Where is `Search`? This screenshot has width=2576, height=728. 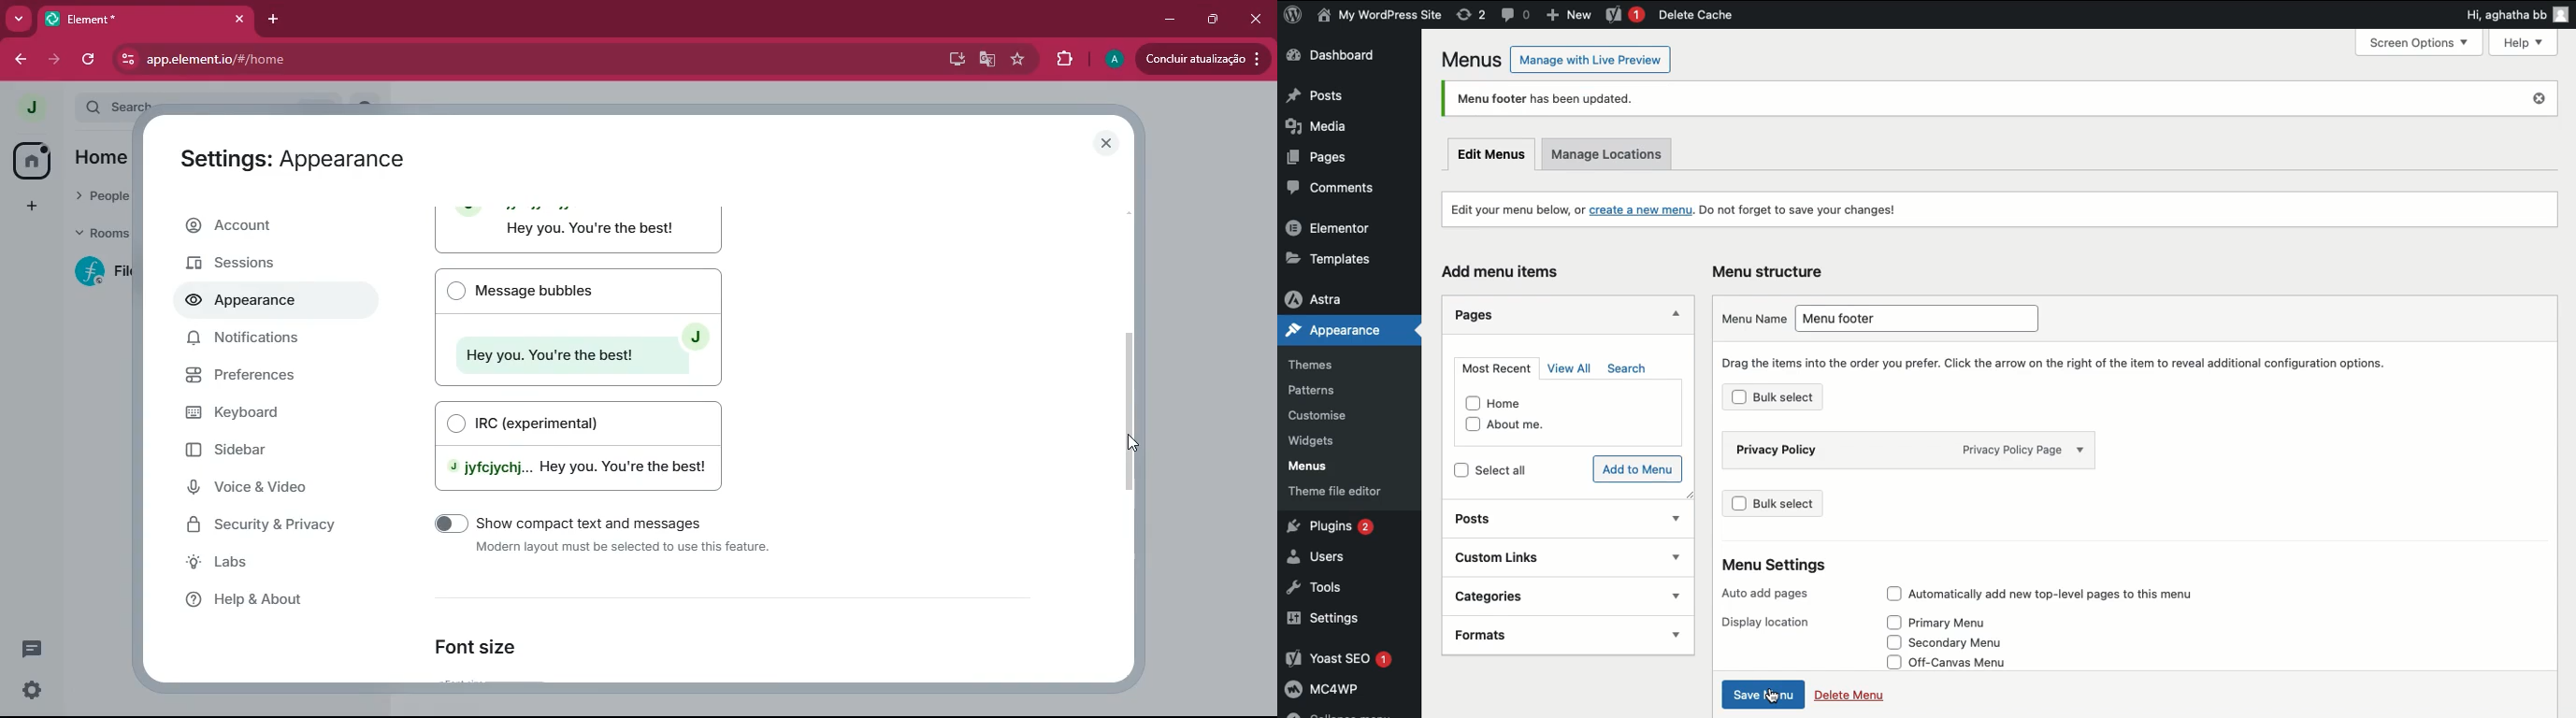 Search is located at coordinates (1630, 373).